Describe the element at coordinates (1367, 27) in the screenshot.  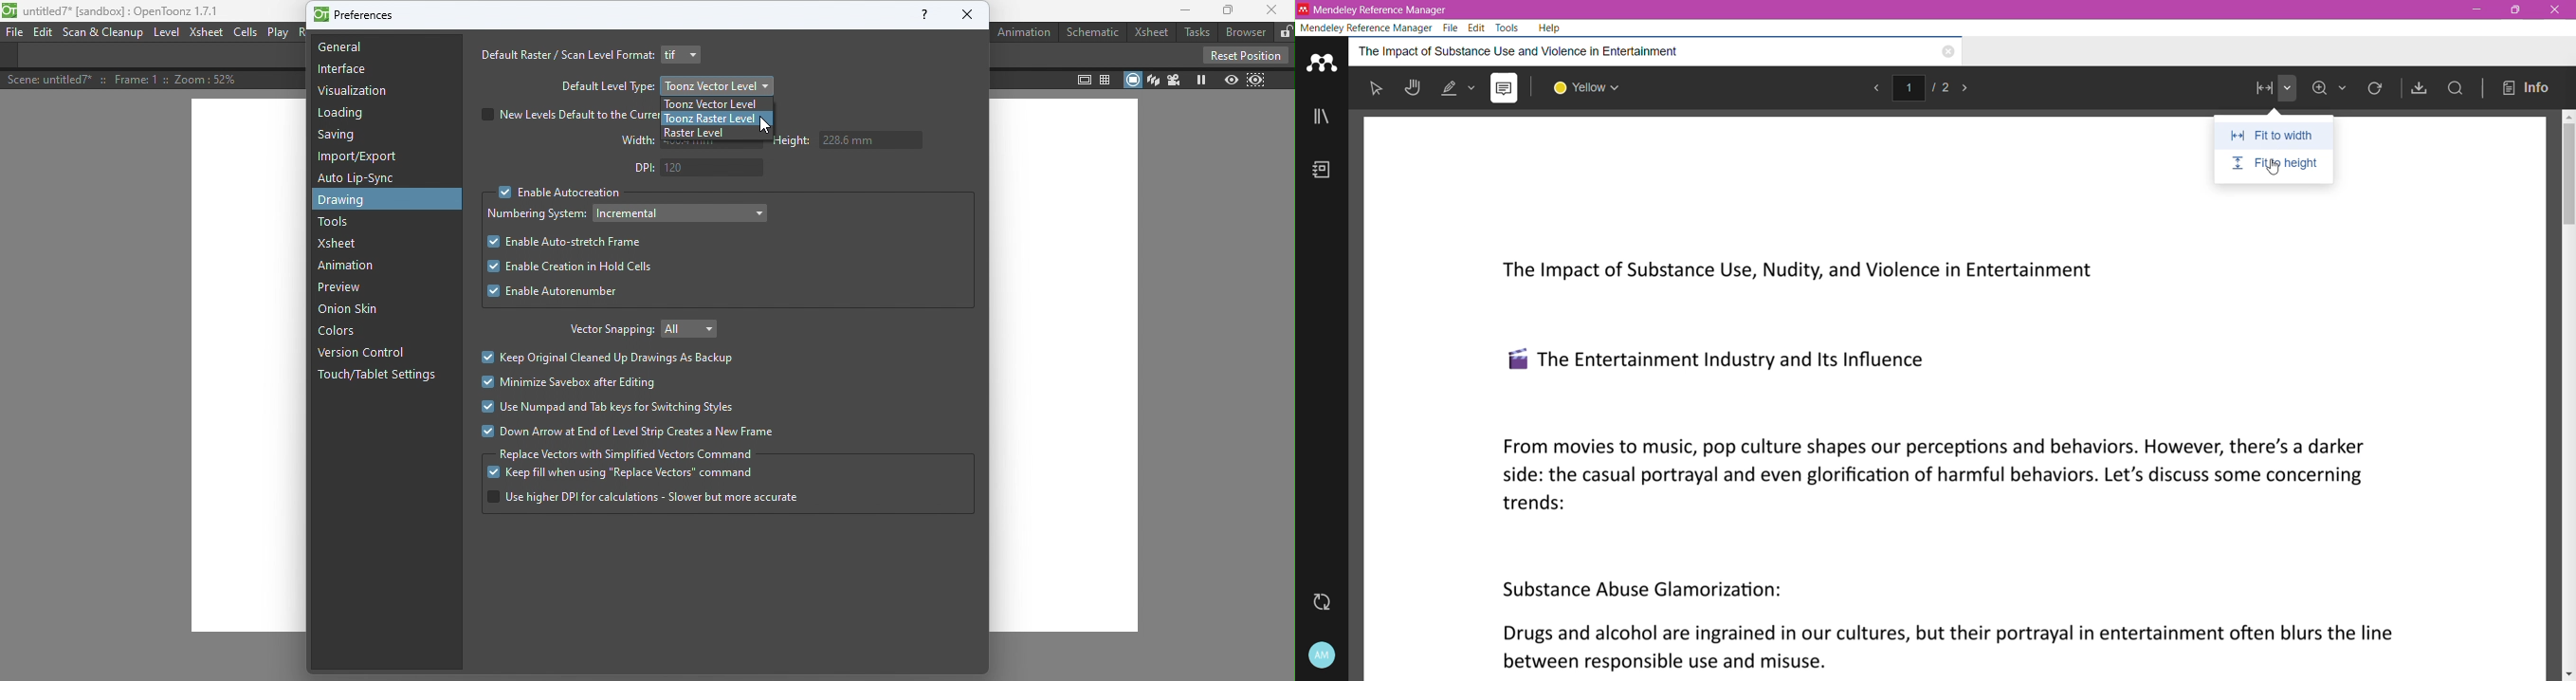
I see `Mendeley Reference Manager` at that location.